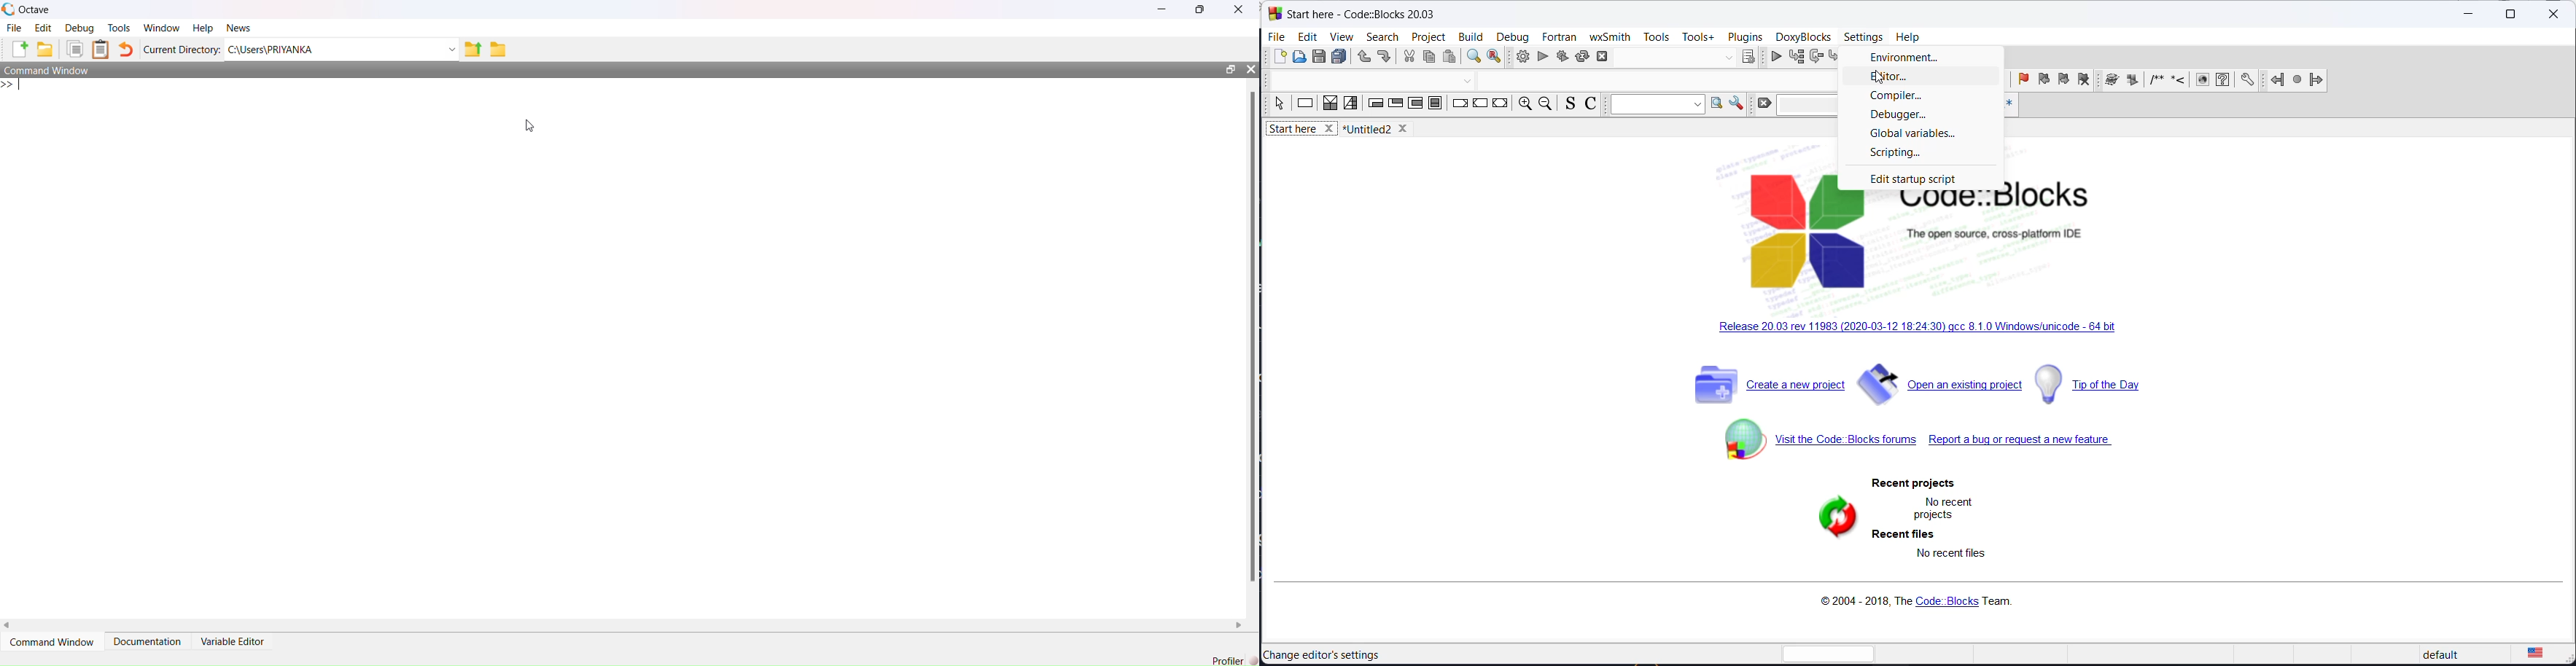 The image size is (2576, 672). Describe the element at coordinates (47, 69) in the screenshot. I see `Command Window` at that location.